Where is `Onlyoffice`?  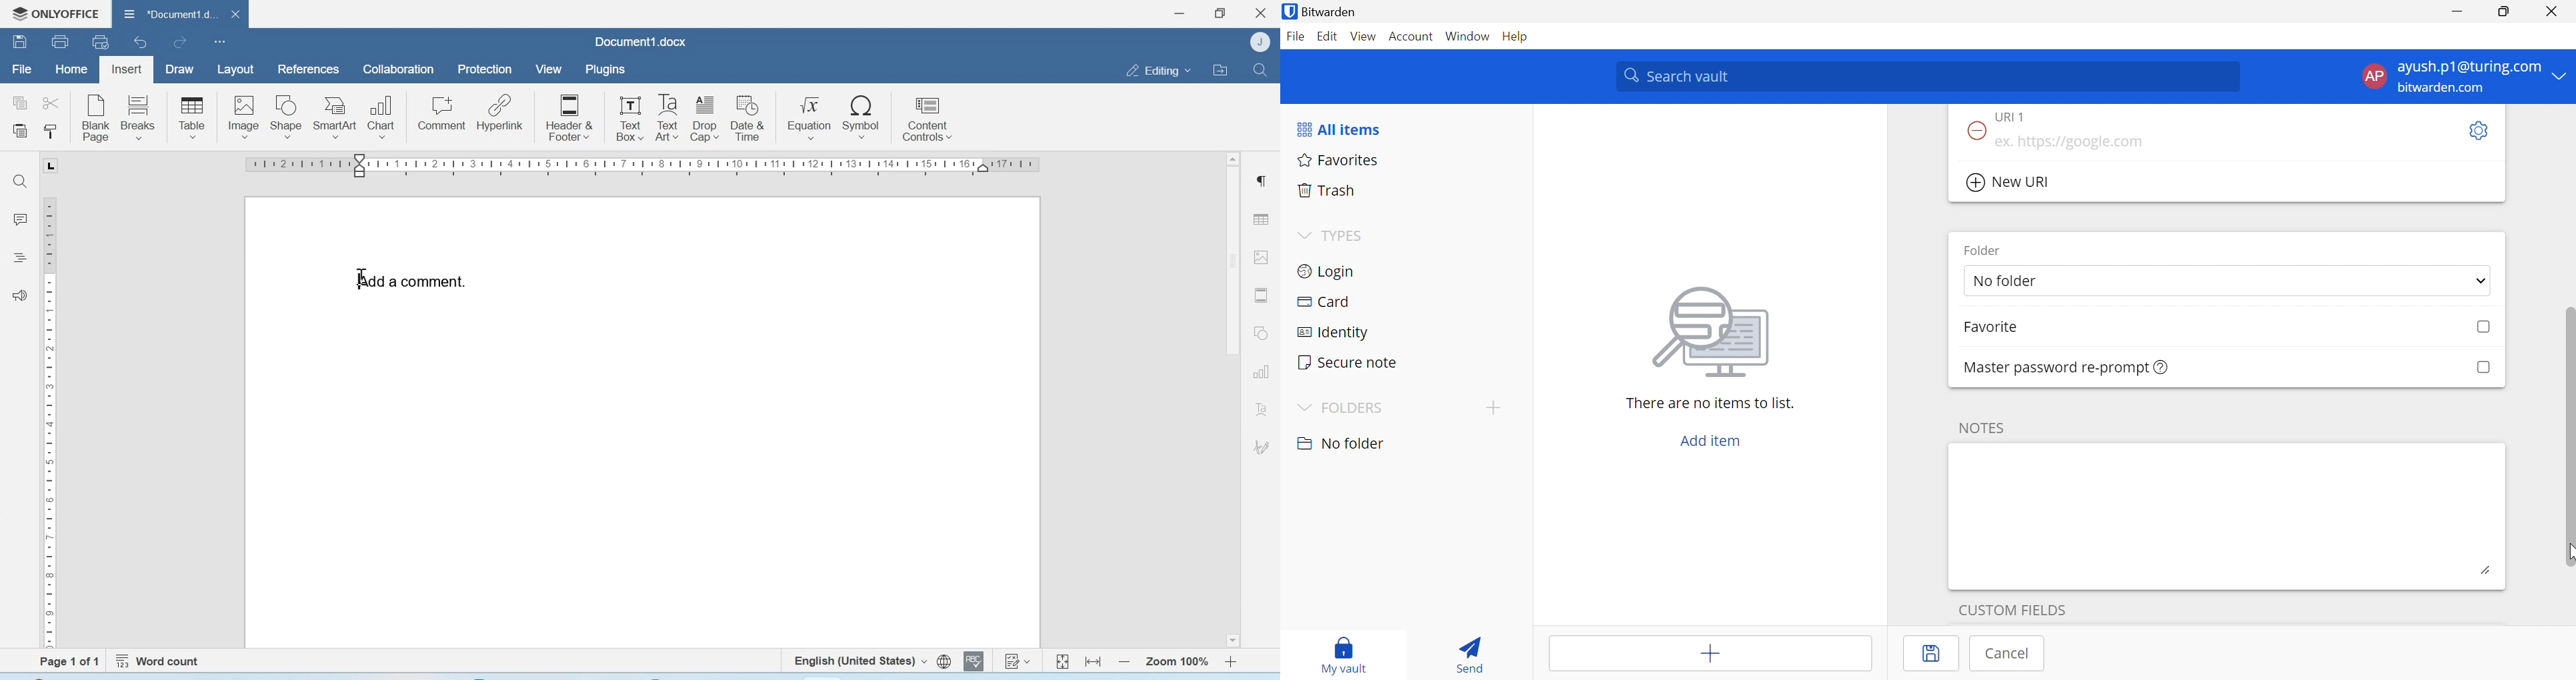
Onlyoffice is located at coordinates (51, 14).